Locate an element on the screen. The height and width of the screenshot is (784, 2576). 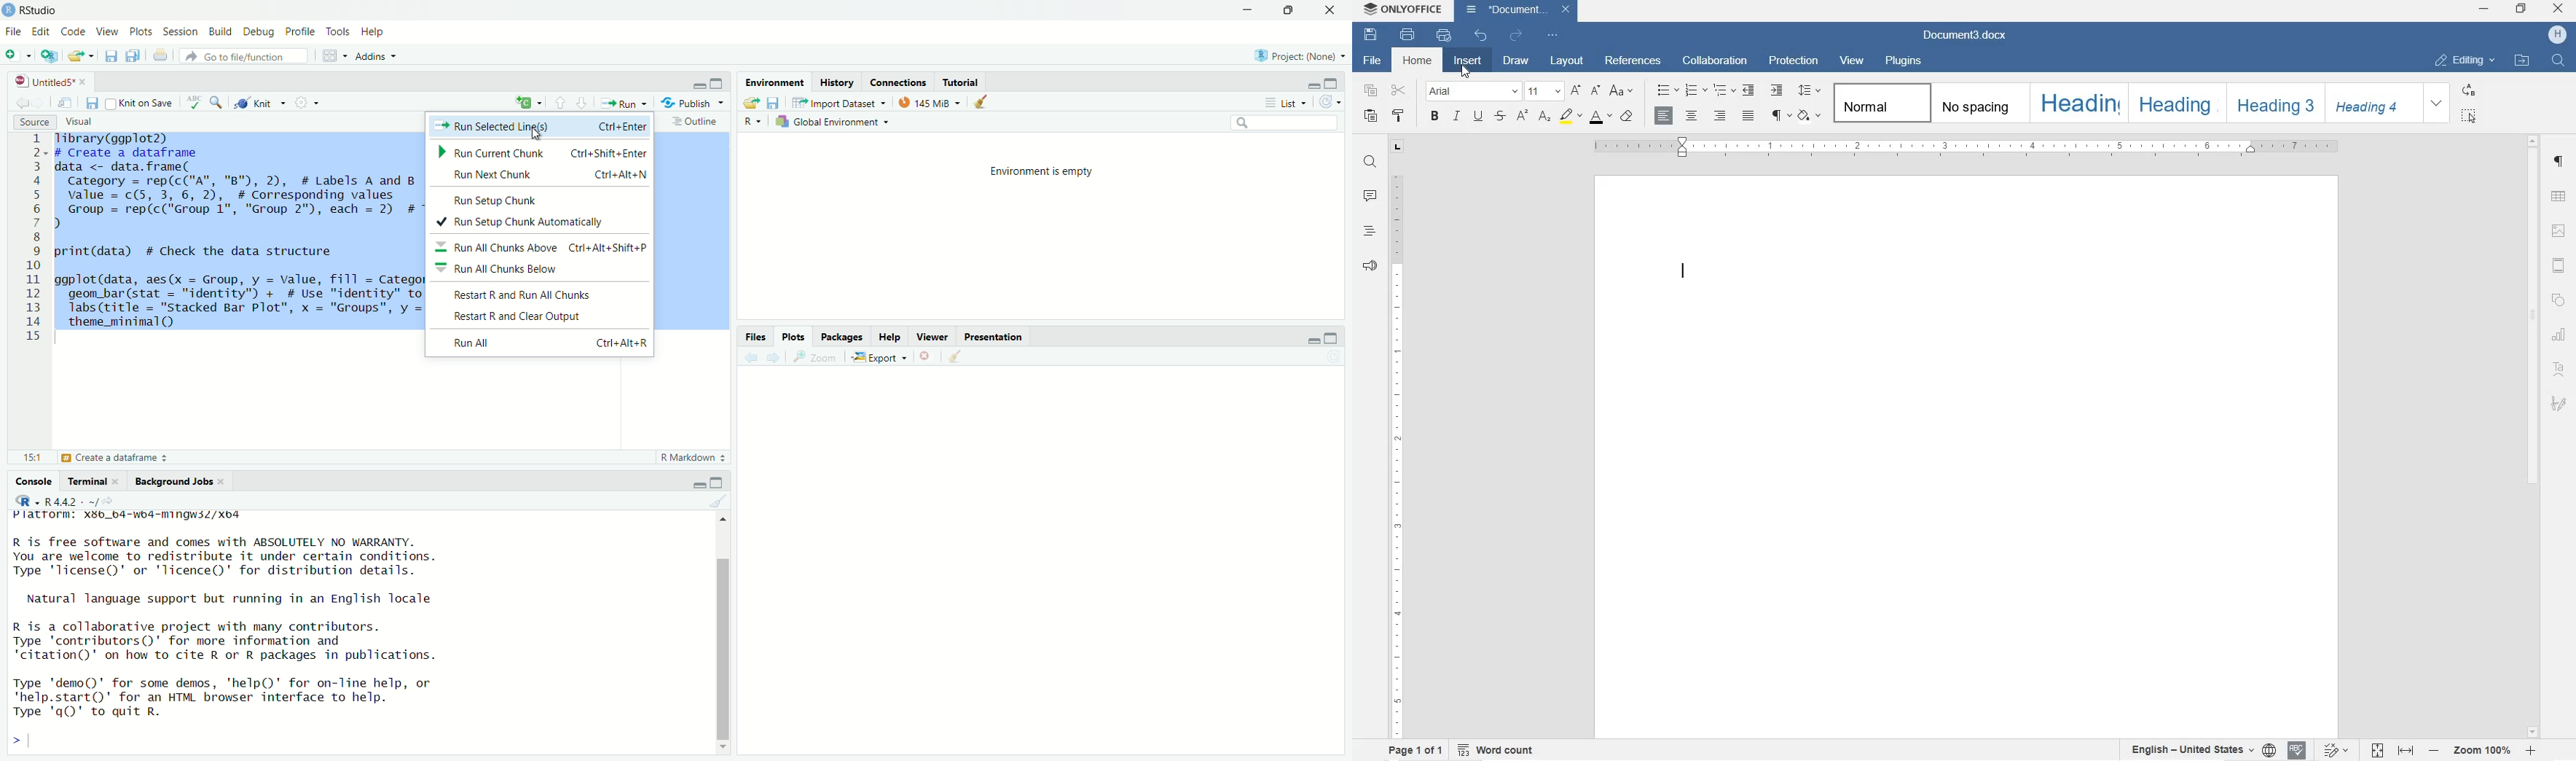
Print the current file is located at coordinates (161, 56).